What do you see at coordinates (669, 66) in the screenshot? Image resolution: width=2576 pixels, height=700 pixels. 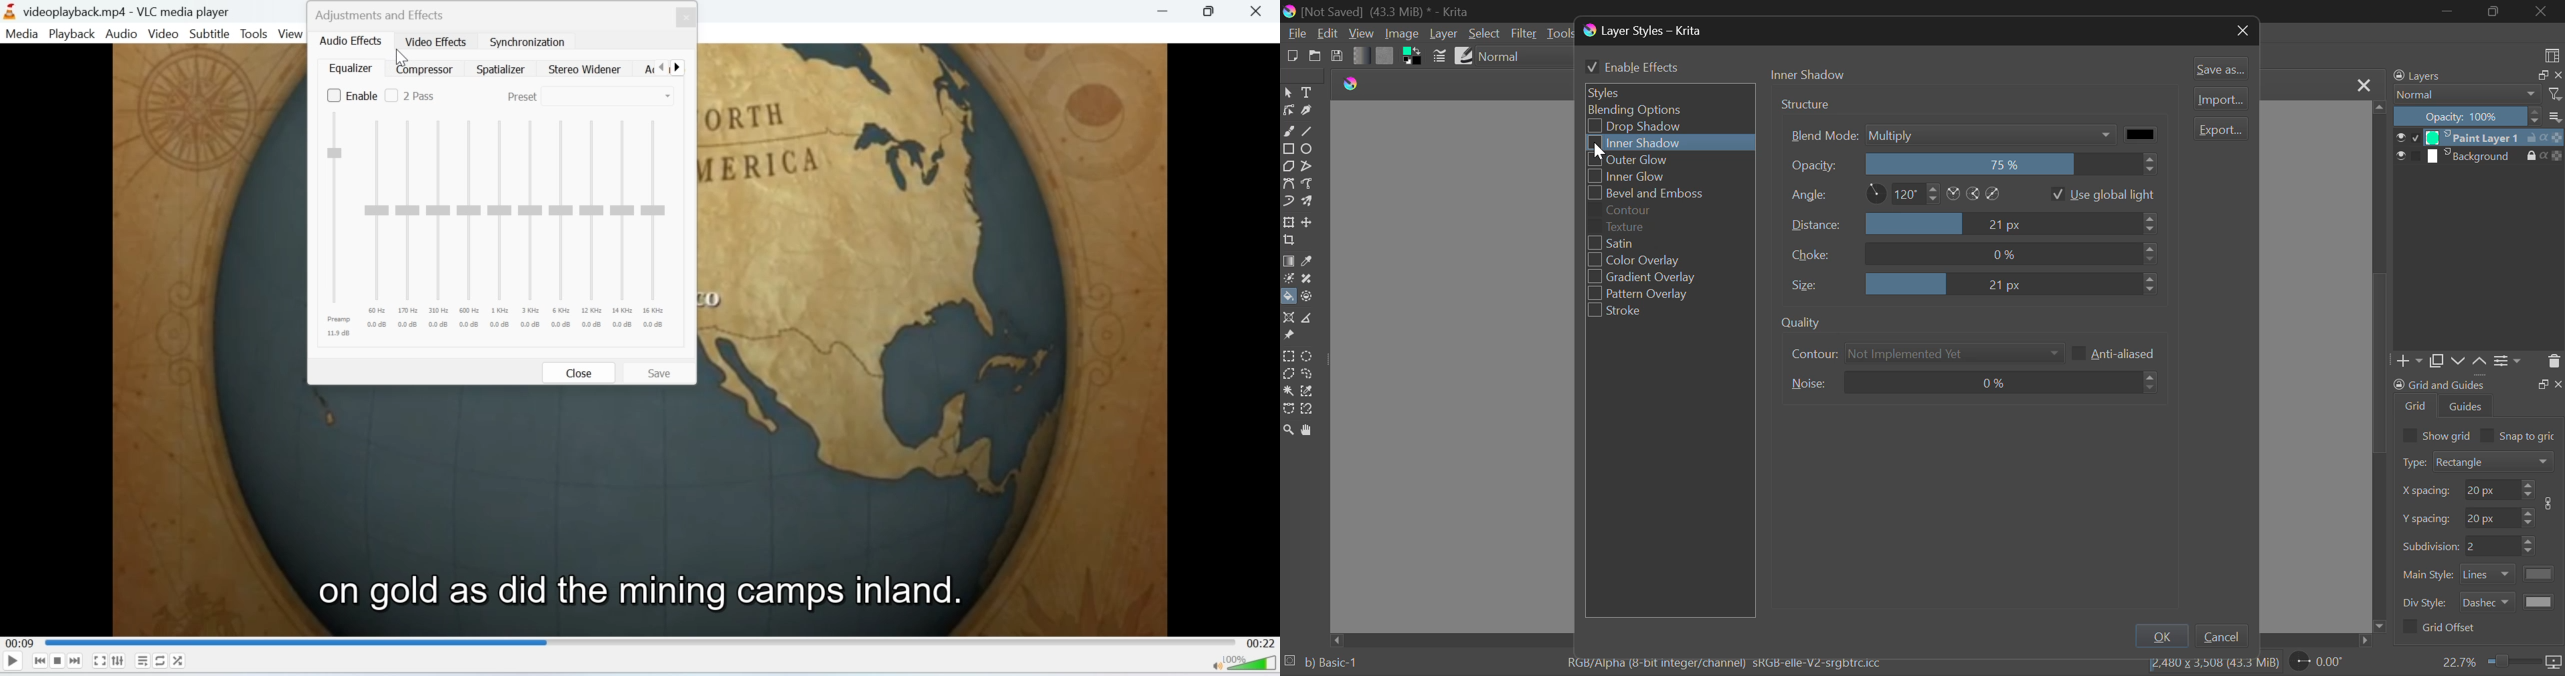 I see `scroll` at bounding box center [669, 66].